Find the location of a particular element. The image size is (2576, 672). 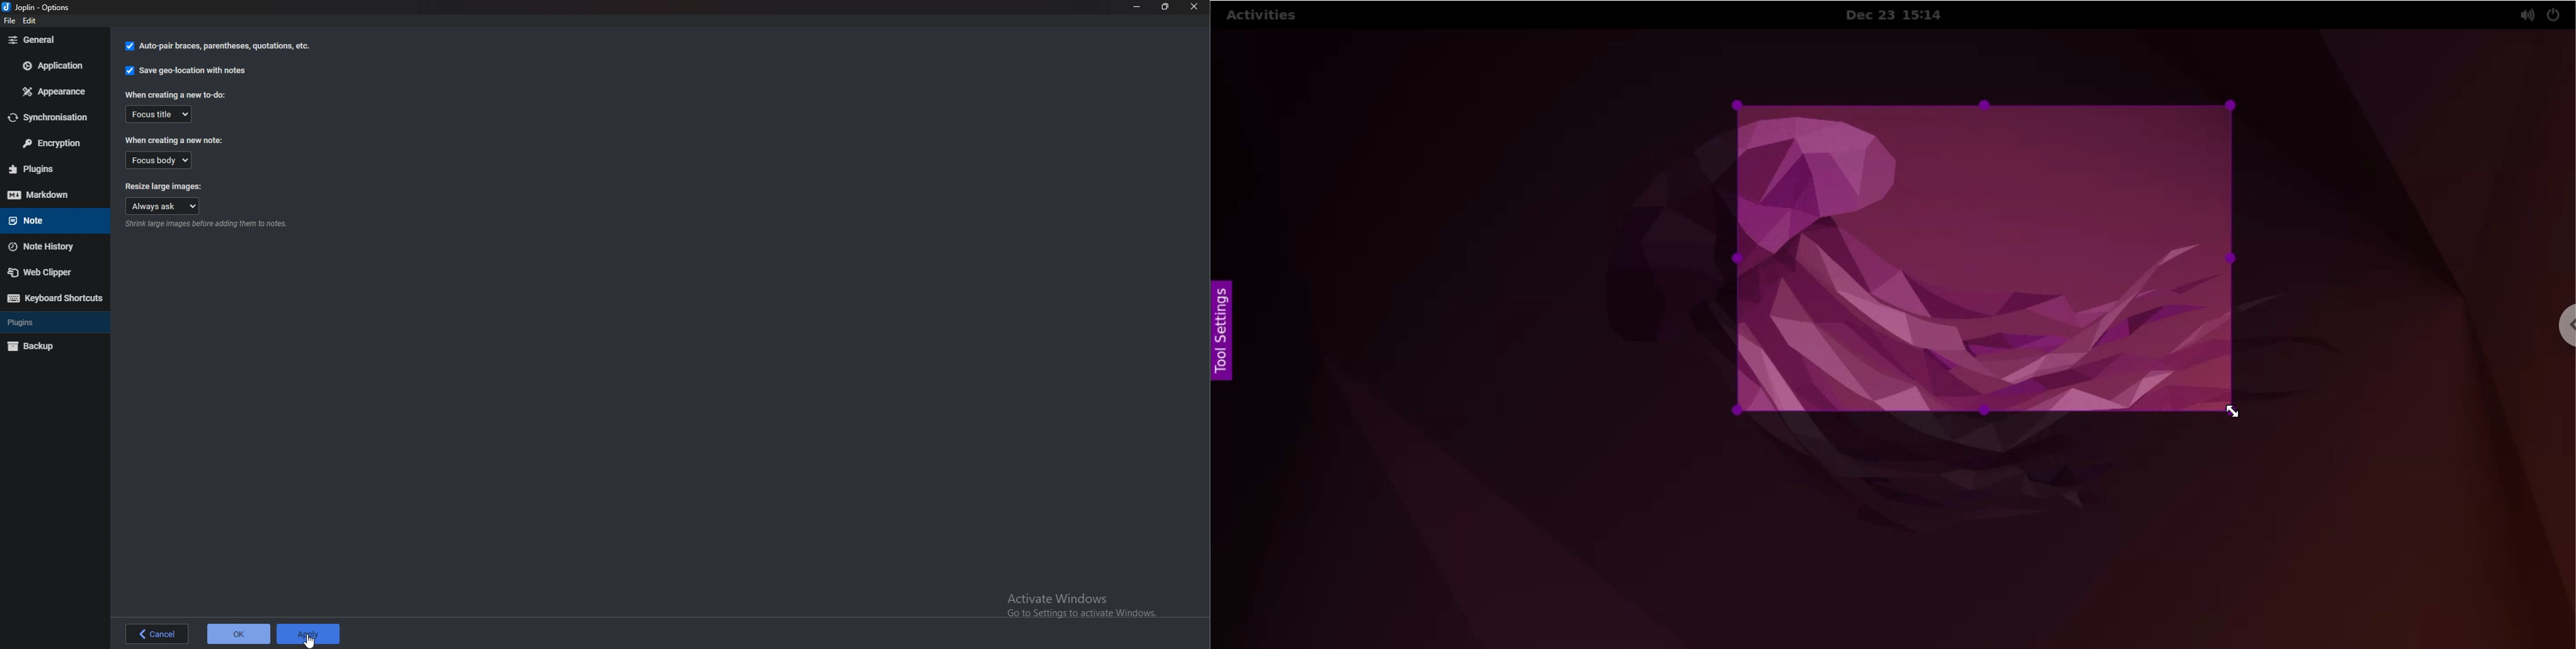

Web Clipper is located at coordinates (54, 271).